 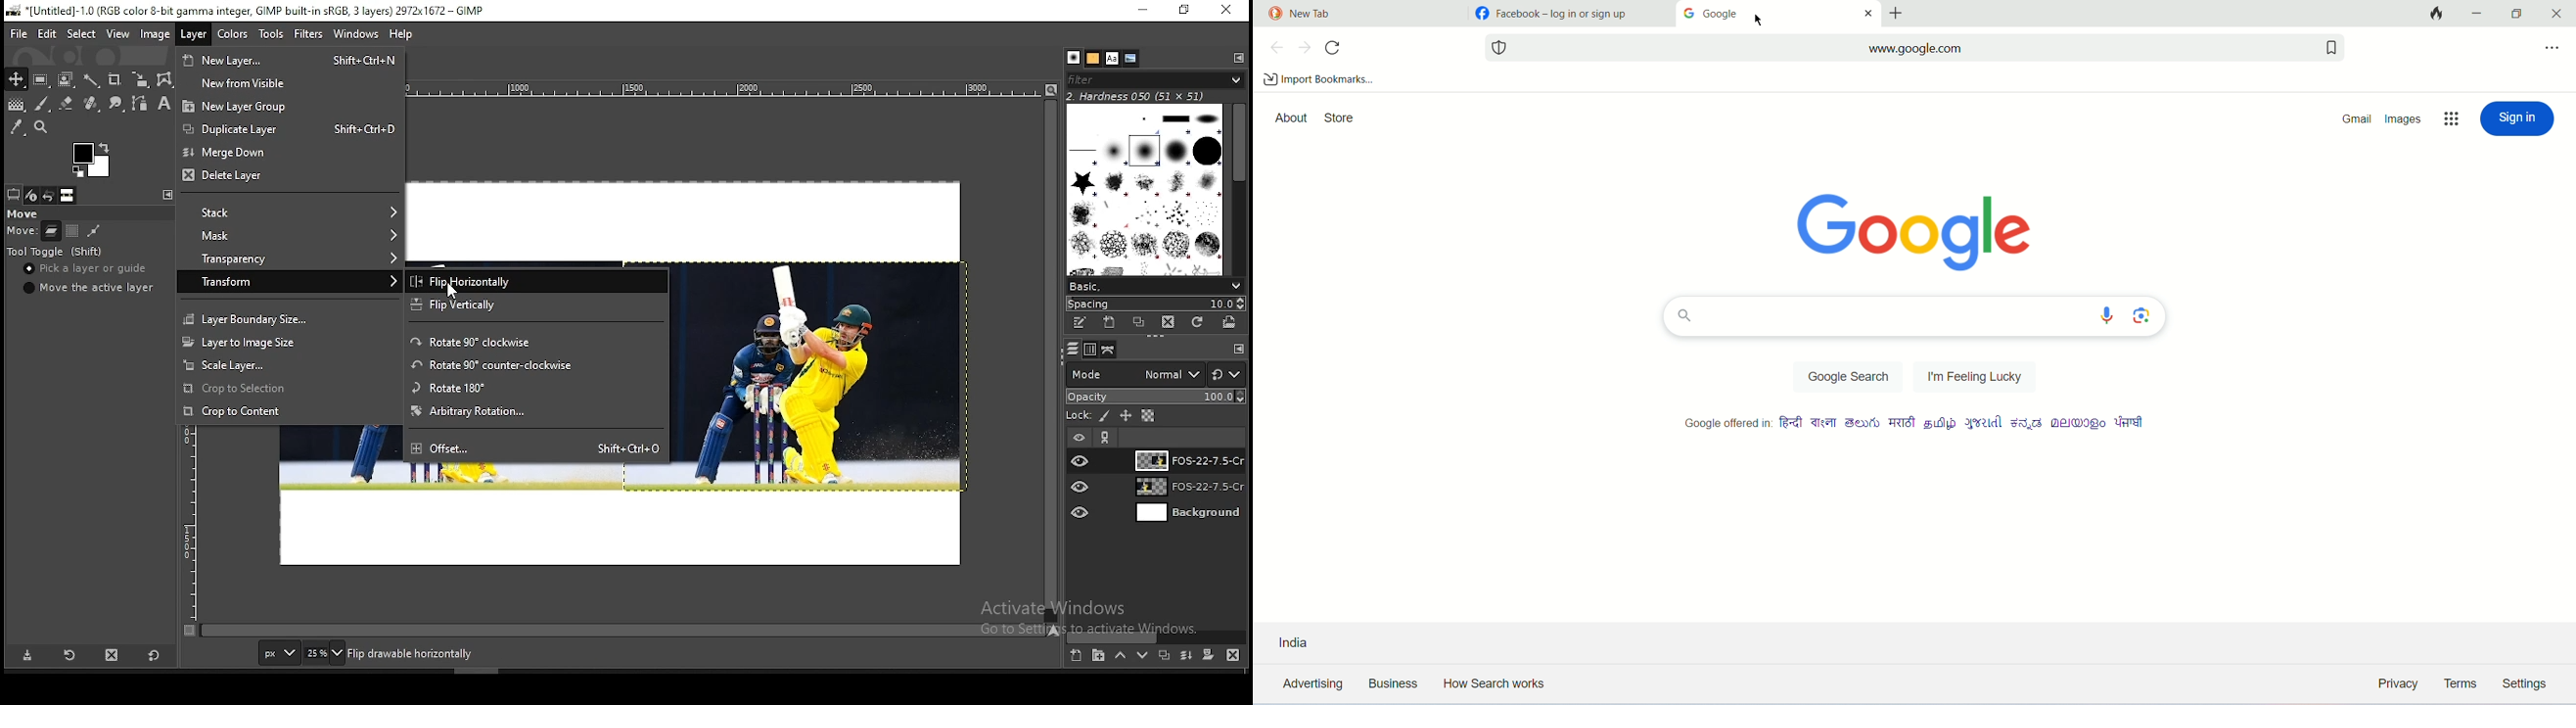 What do you see at coordinates (1185, 10) in the screenshot?
I see `Maximise ` at bounding box center [1185, 10].